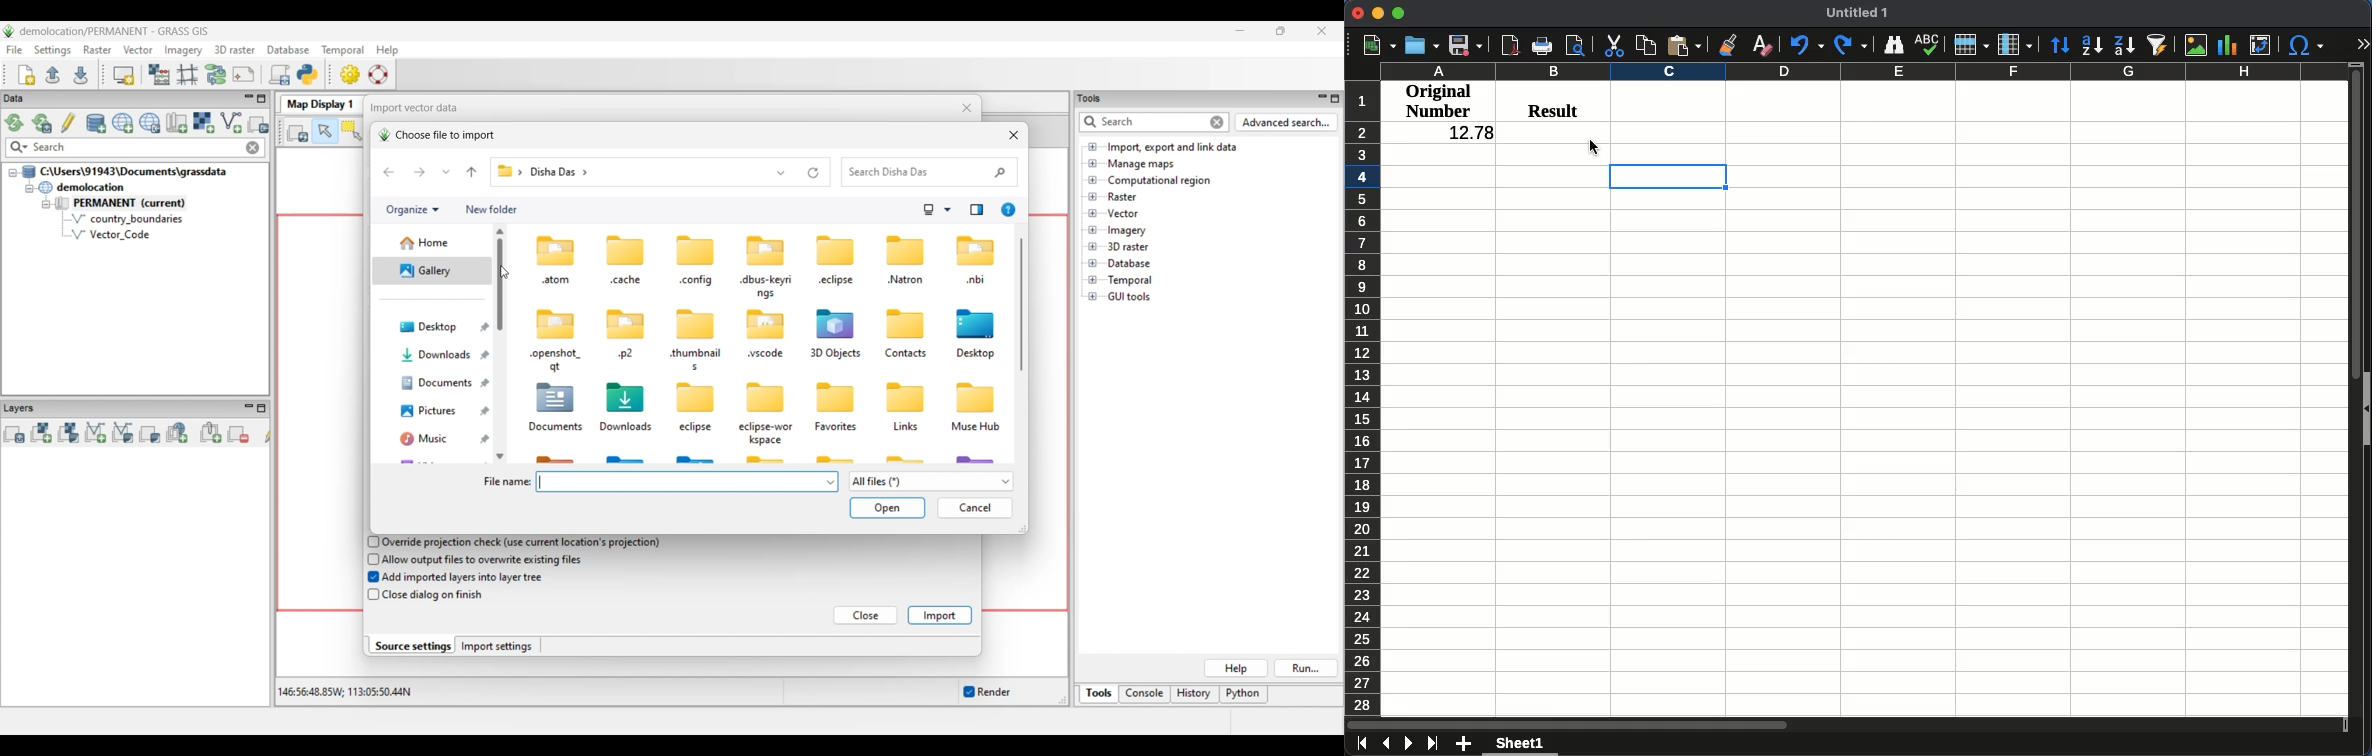 This screenshot has height=756, width=2380. I want to click on add sheet, so click(1464, 743).